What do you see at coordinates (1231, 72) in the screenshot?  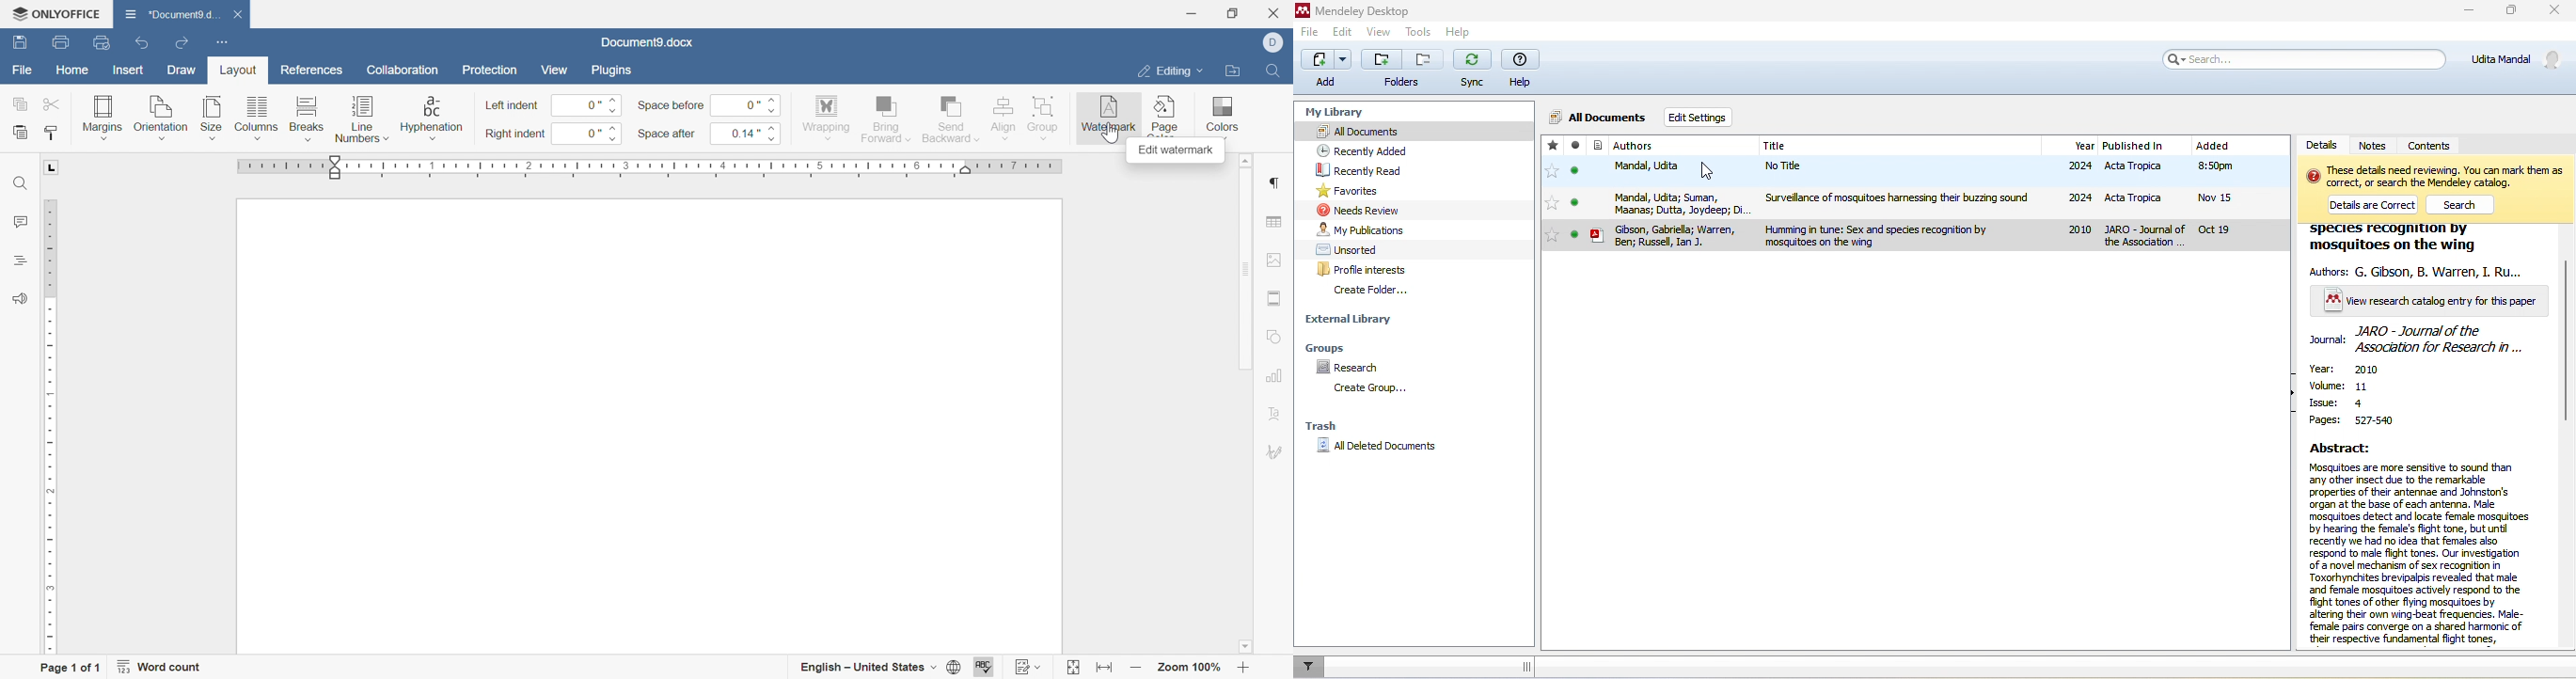 I see `open file location` at bounding box center [1231, 72].